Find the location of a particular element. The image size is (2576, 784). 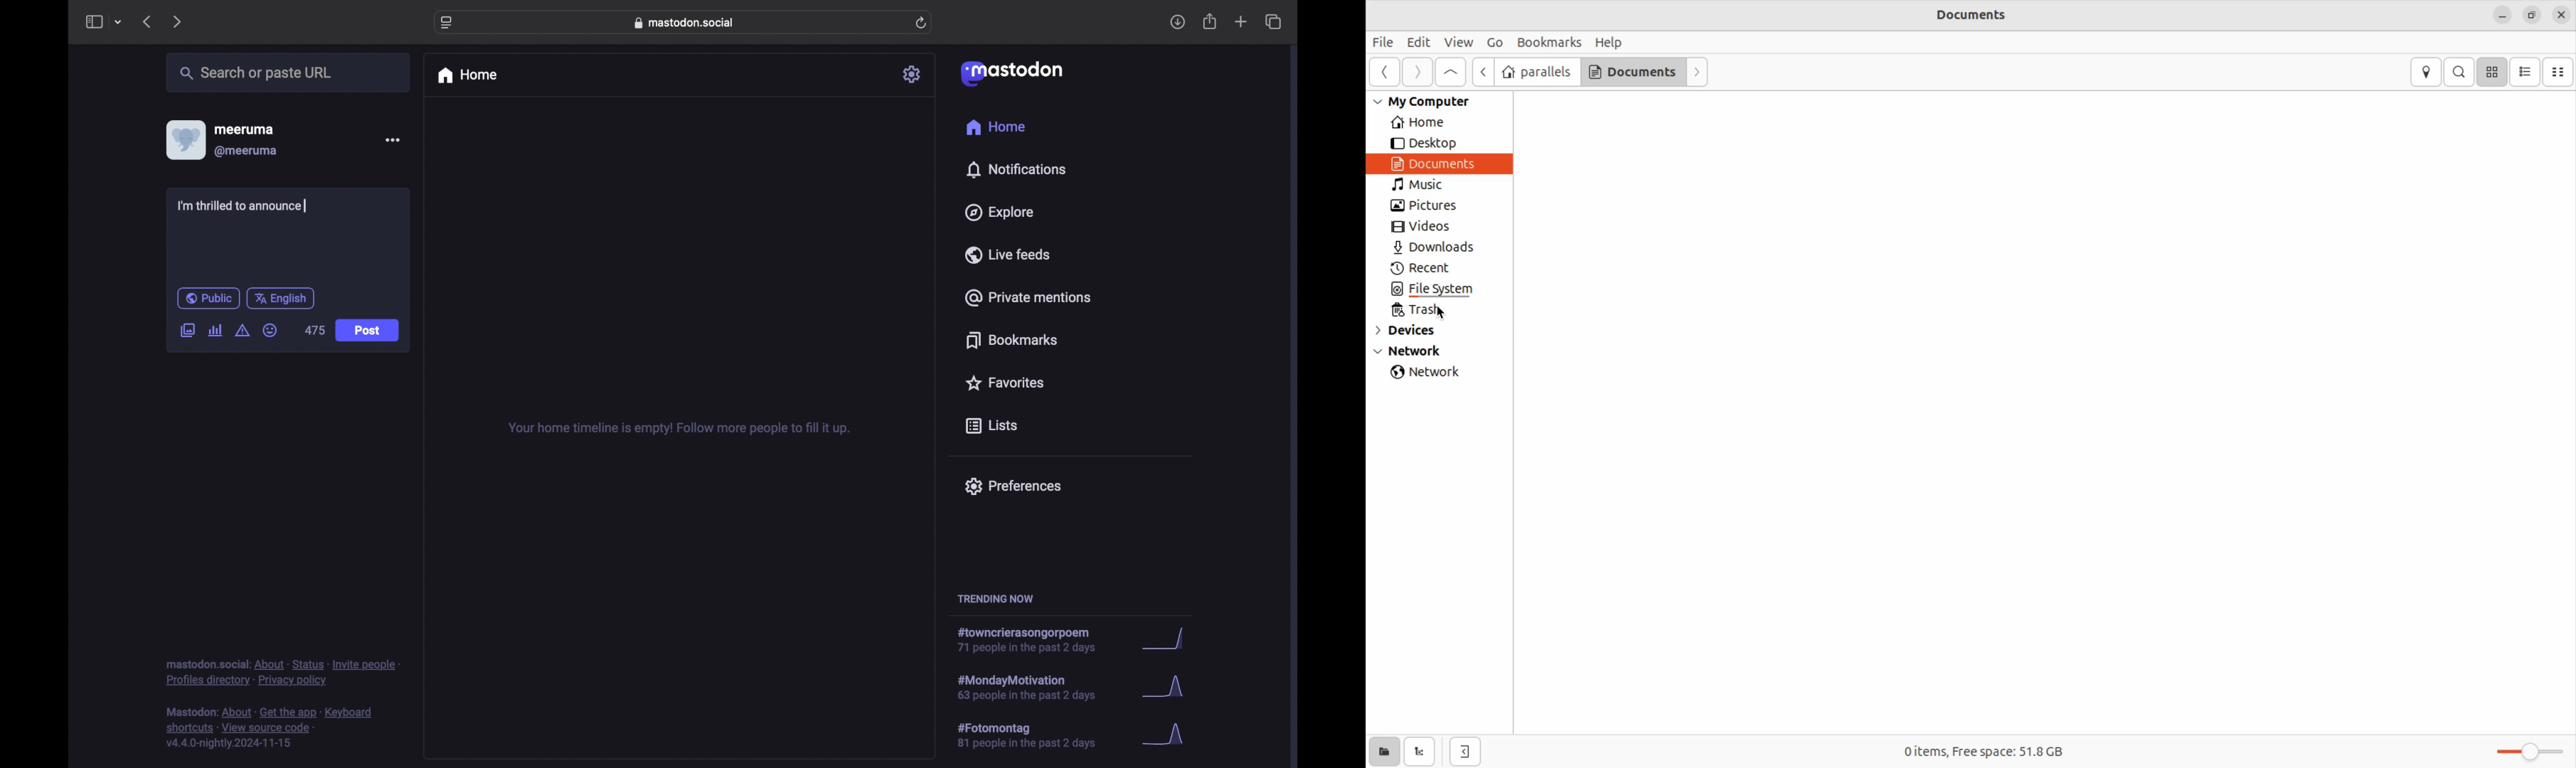

refresh is located at coordinates (921, 23).